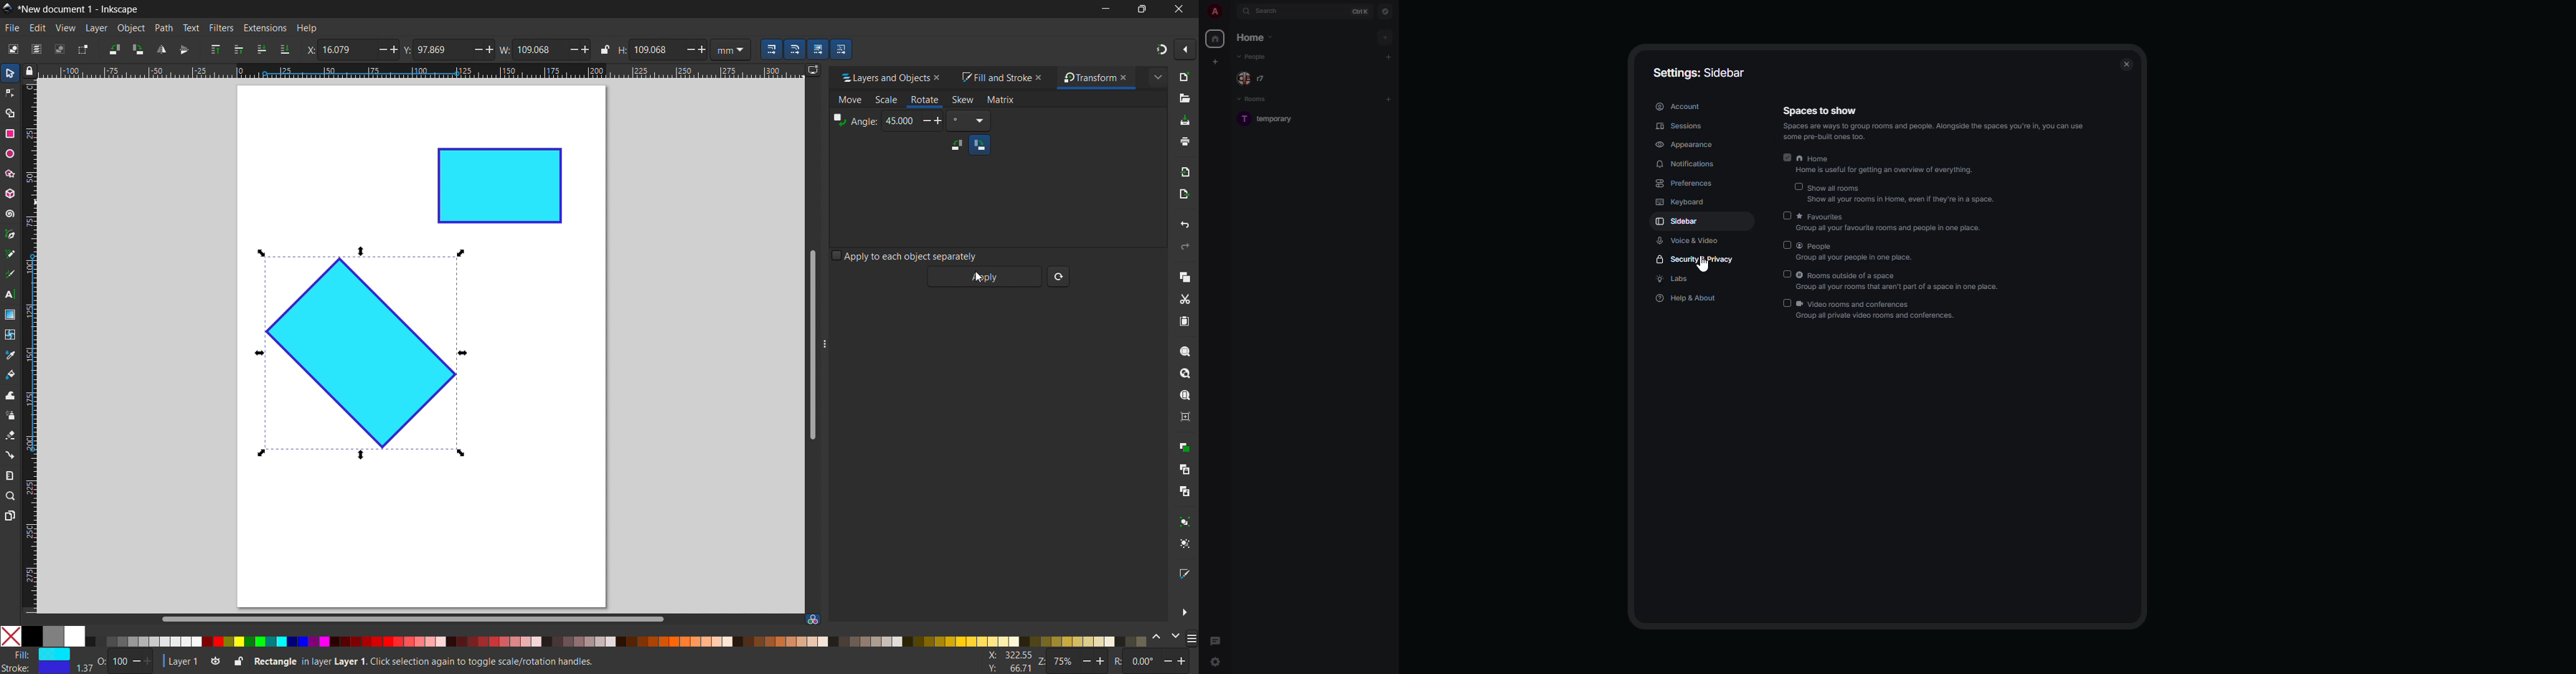 The height and width of the screenshot is (700, 2576). Describe the element at coordinates (1185, 49) in the screenshot. I see `snapping options` at that location.